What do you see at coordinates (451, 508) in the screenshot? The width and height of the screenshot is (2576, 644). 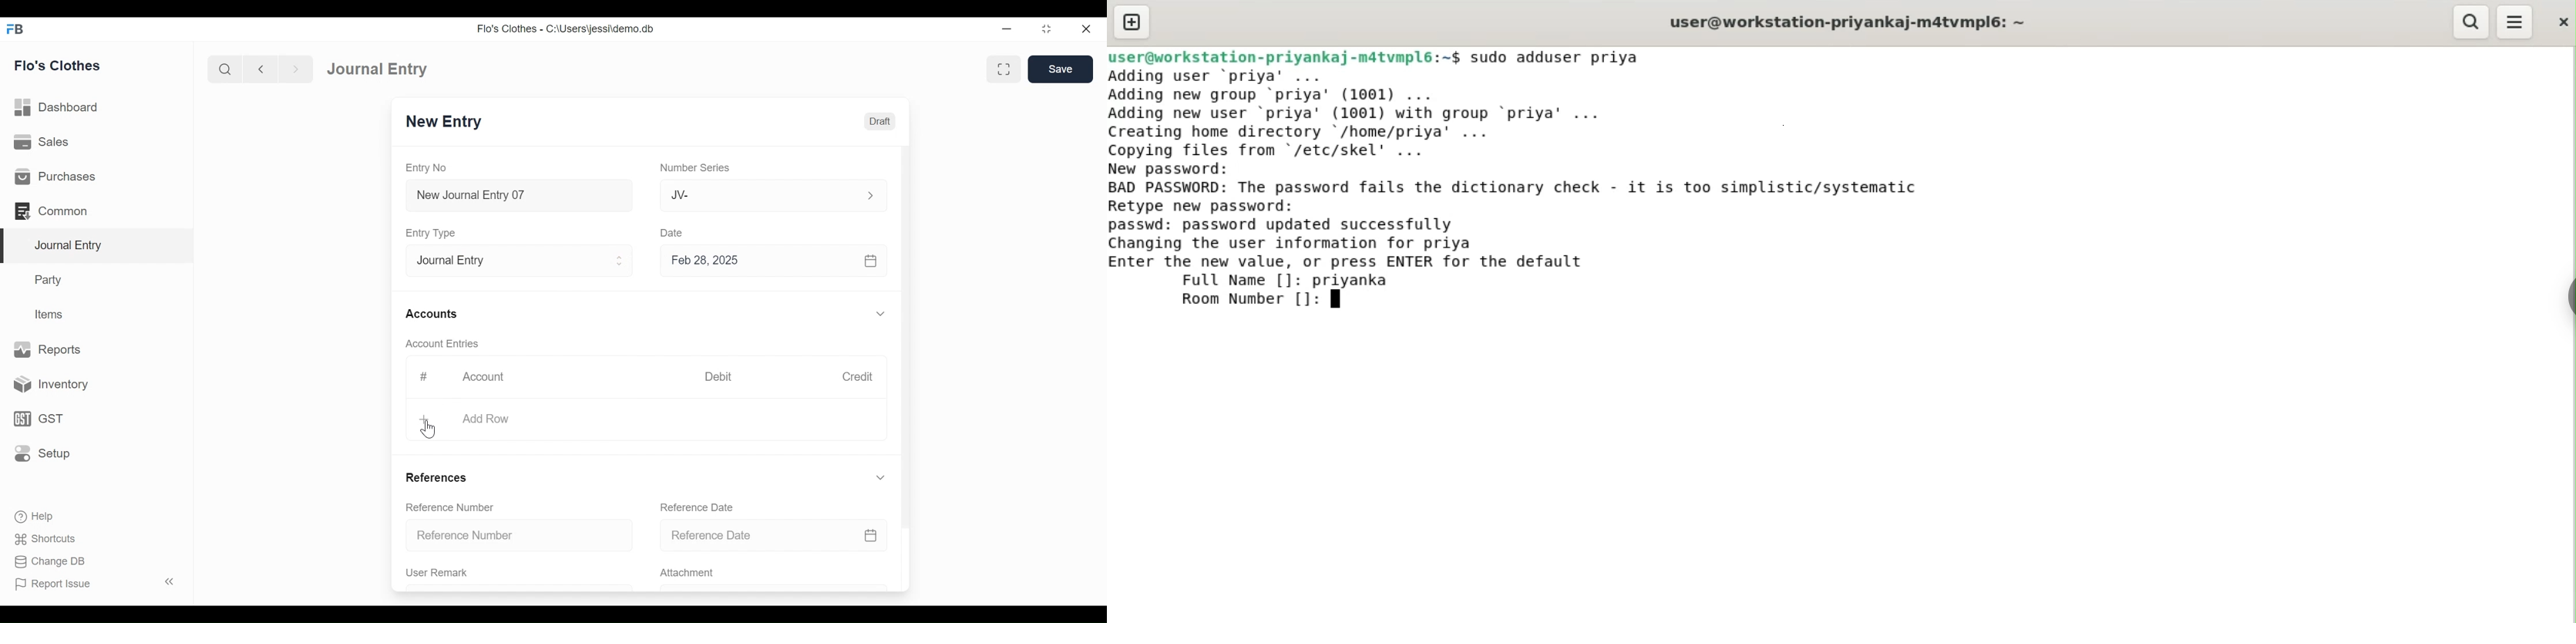 I see `Reference Number` at bounding box center [451, 508].